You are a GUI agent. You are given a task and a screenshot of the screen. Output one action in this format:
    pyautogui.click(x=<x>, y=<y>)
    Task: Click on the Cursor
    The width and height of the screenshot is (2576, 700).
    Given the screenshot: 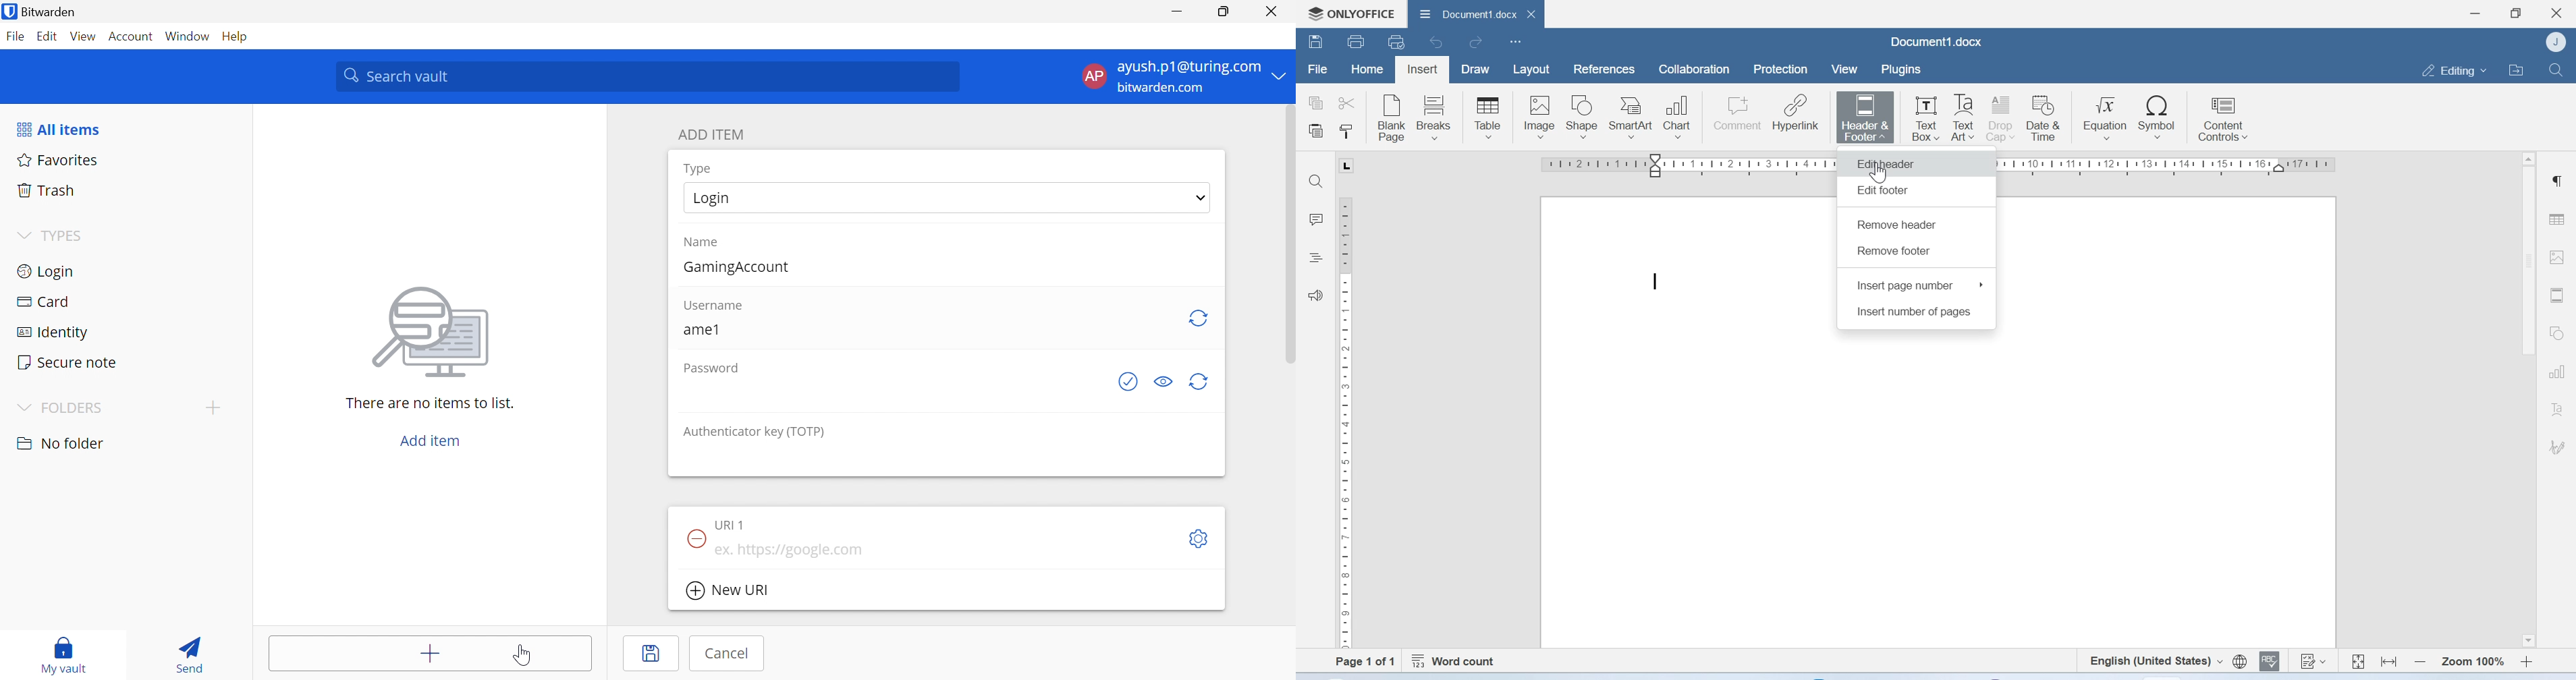 What is the action you would take?
    pyautogui.click(x=524, y=655)
    